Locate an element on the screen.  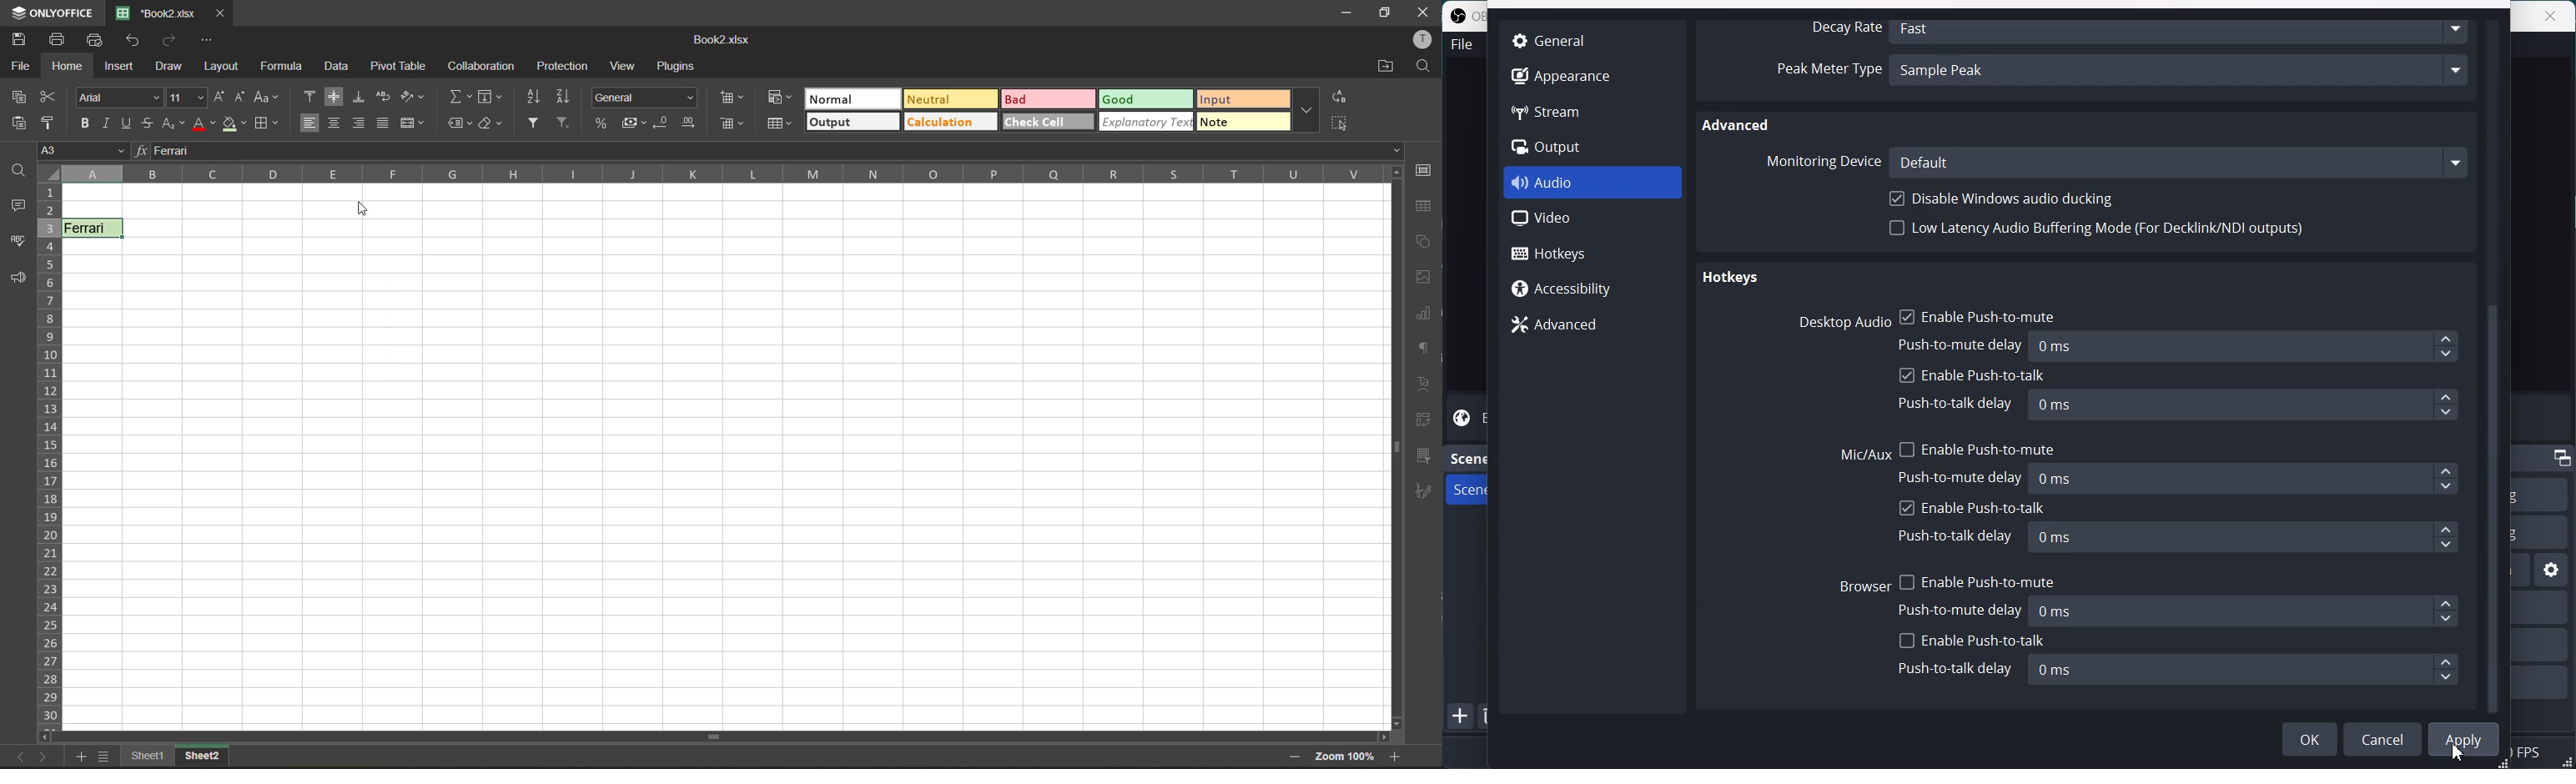
Push-to-mute delay is located at coordinates (1962, 343).